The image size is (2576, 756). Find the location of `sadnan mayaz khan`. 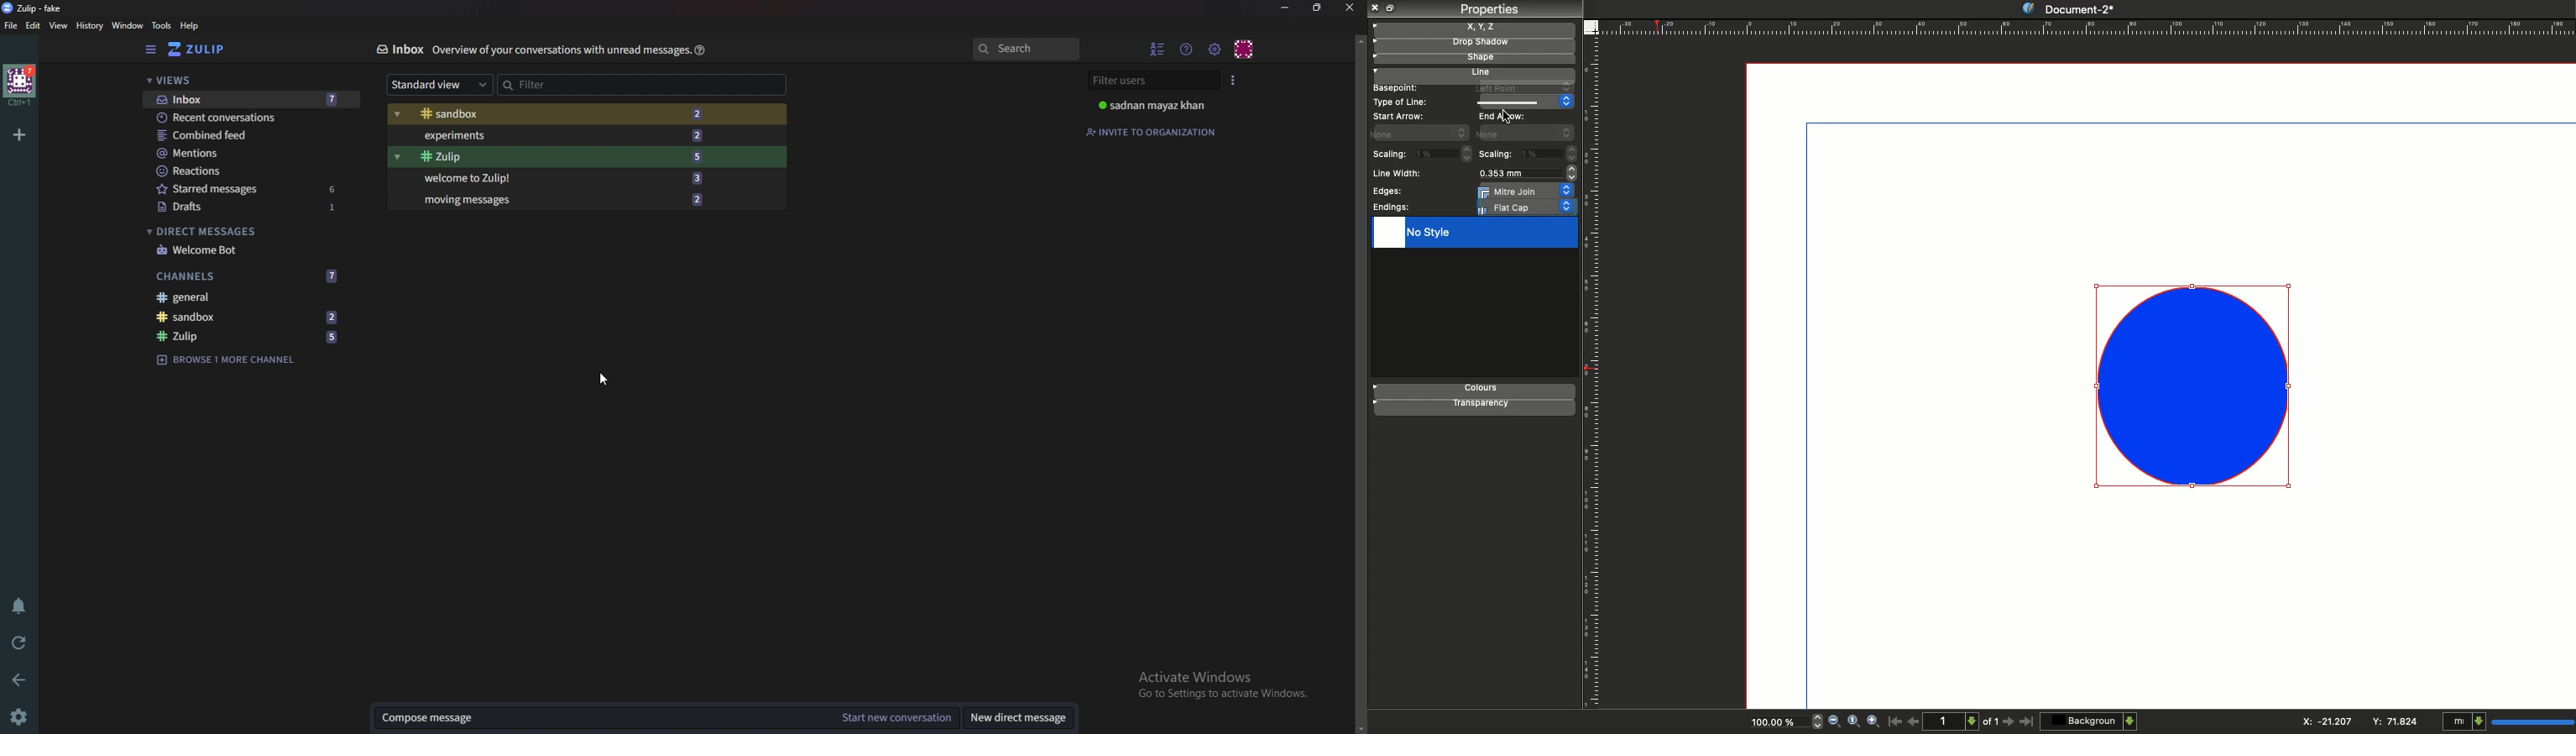

sadnan mayaz khan is located at coordinates (1153, 107).